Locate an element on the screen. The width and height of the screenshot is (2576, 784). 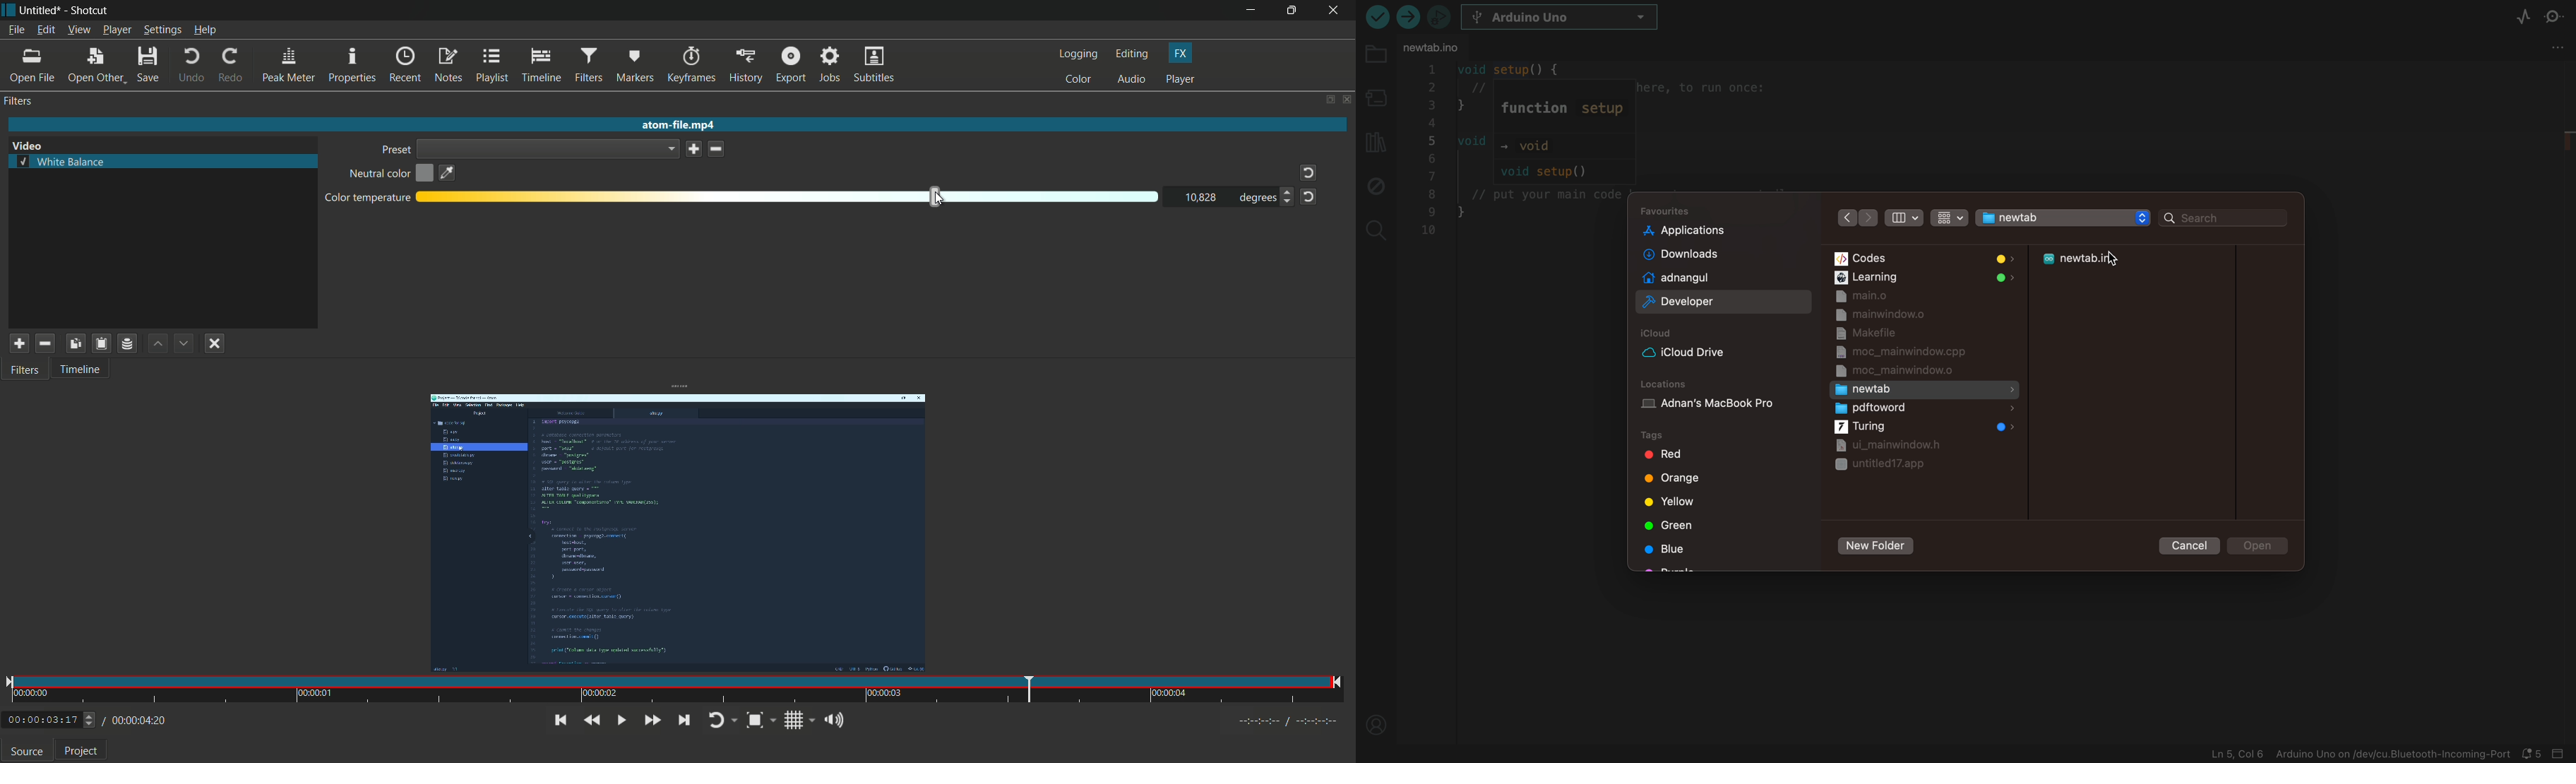
shotcut is located at coordinates (90, 11).